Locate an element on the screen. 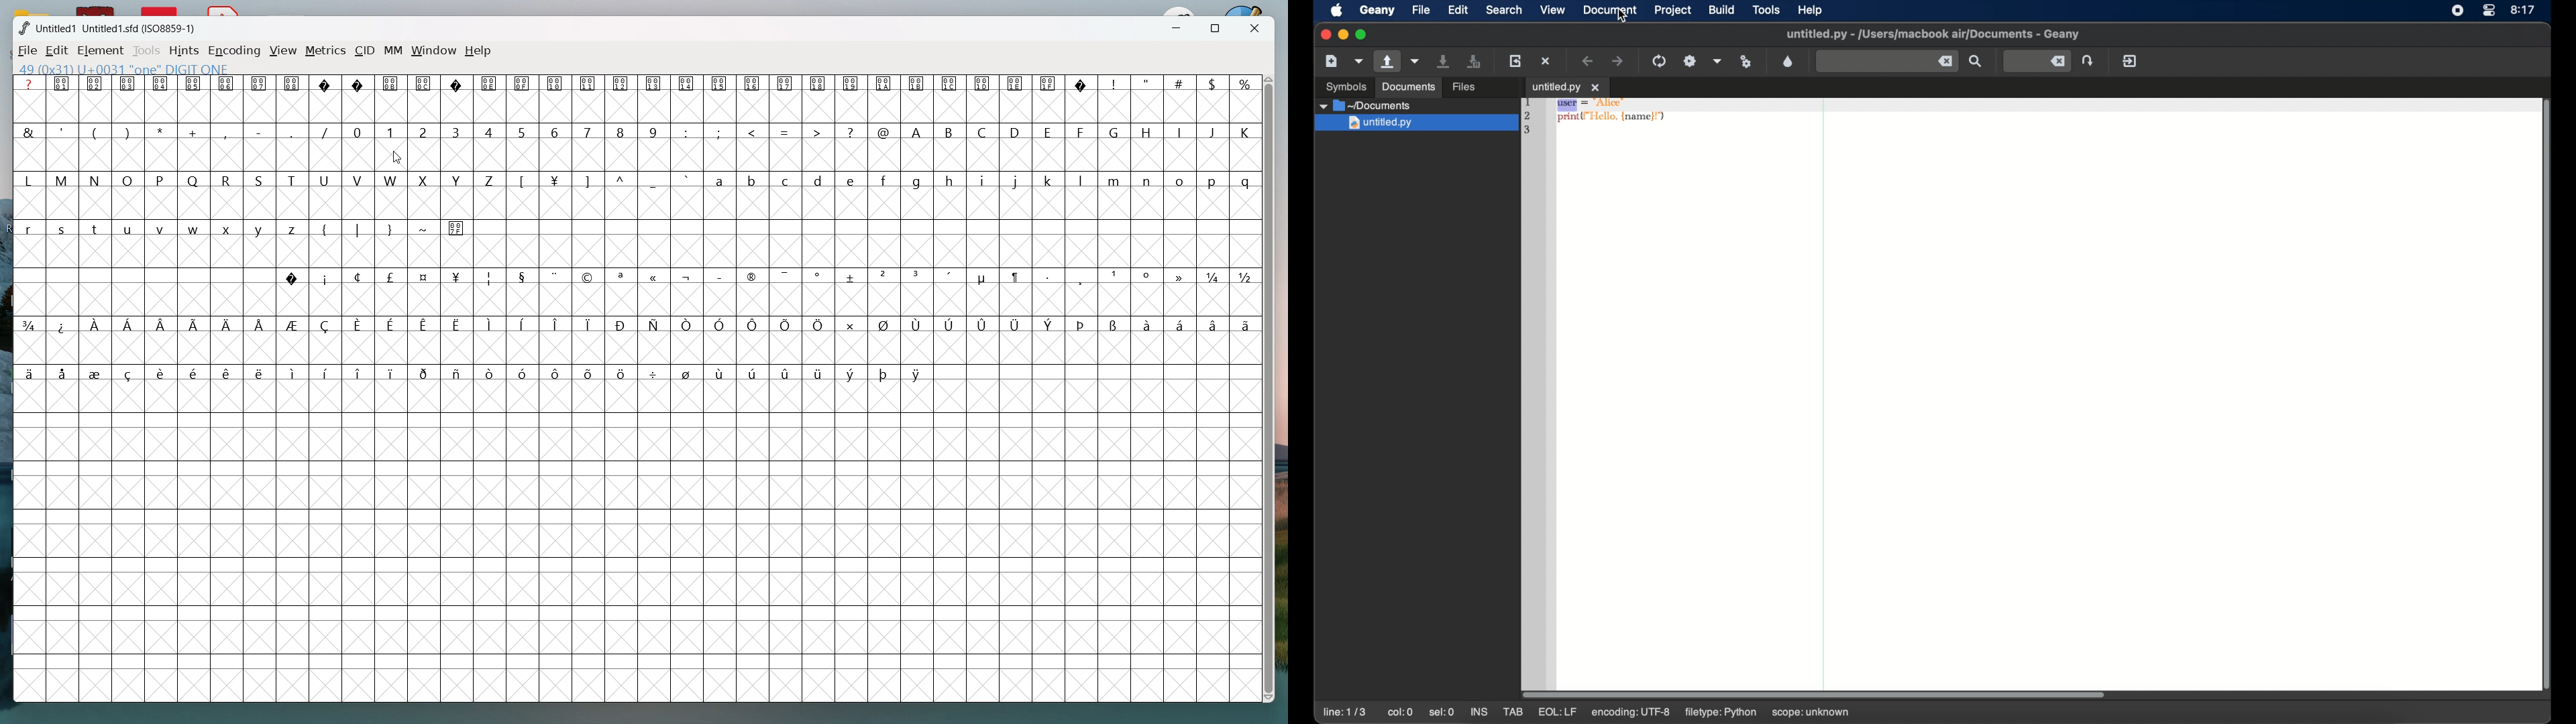  ) is located at coordinates (129, 131).